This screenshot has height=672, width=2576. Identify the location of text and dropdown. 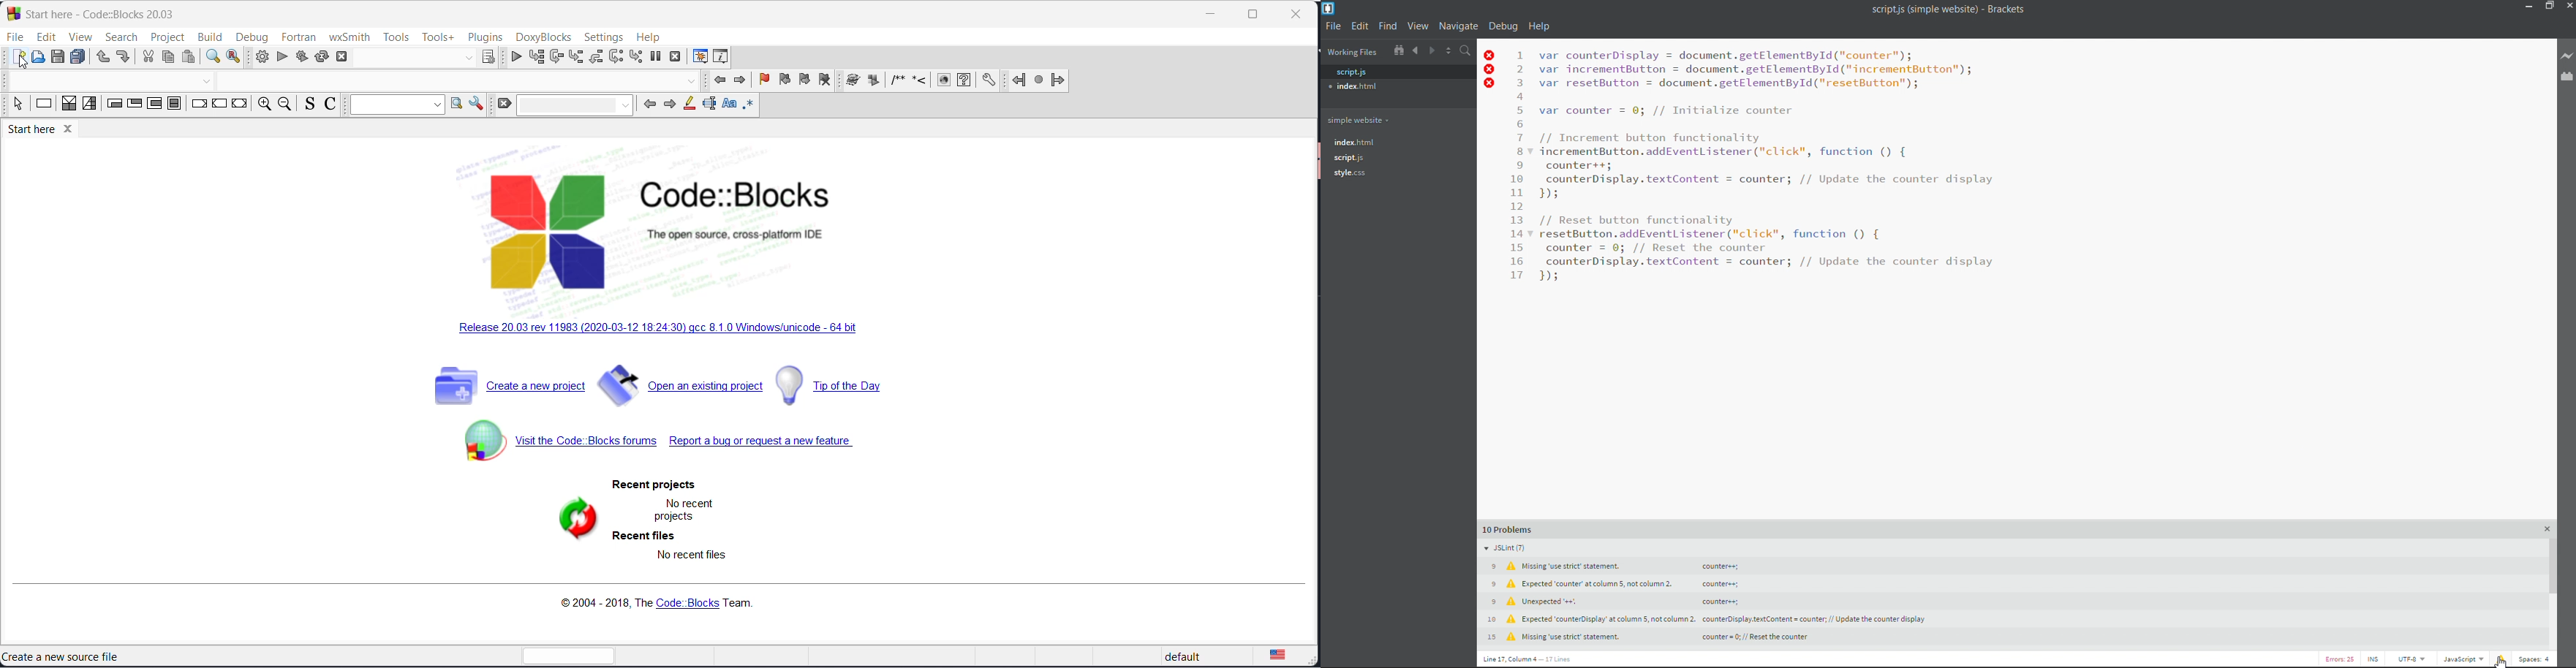
(396, 105).